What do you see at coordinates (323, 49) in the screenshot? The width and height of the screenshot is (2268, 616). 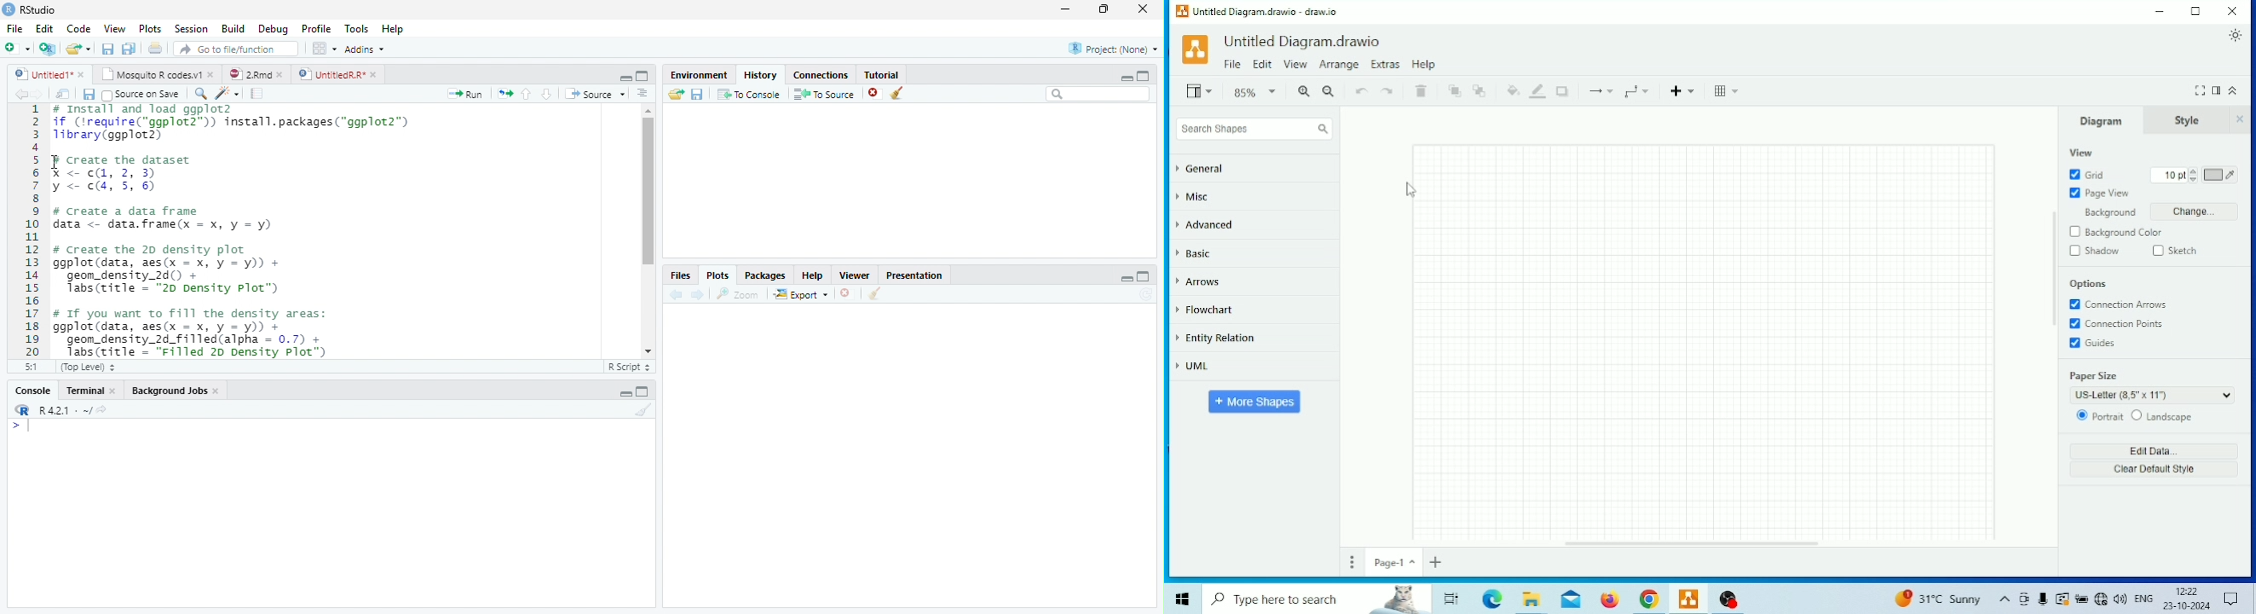 I see `wrokspace pan` at bounding box center [323, 49].